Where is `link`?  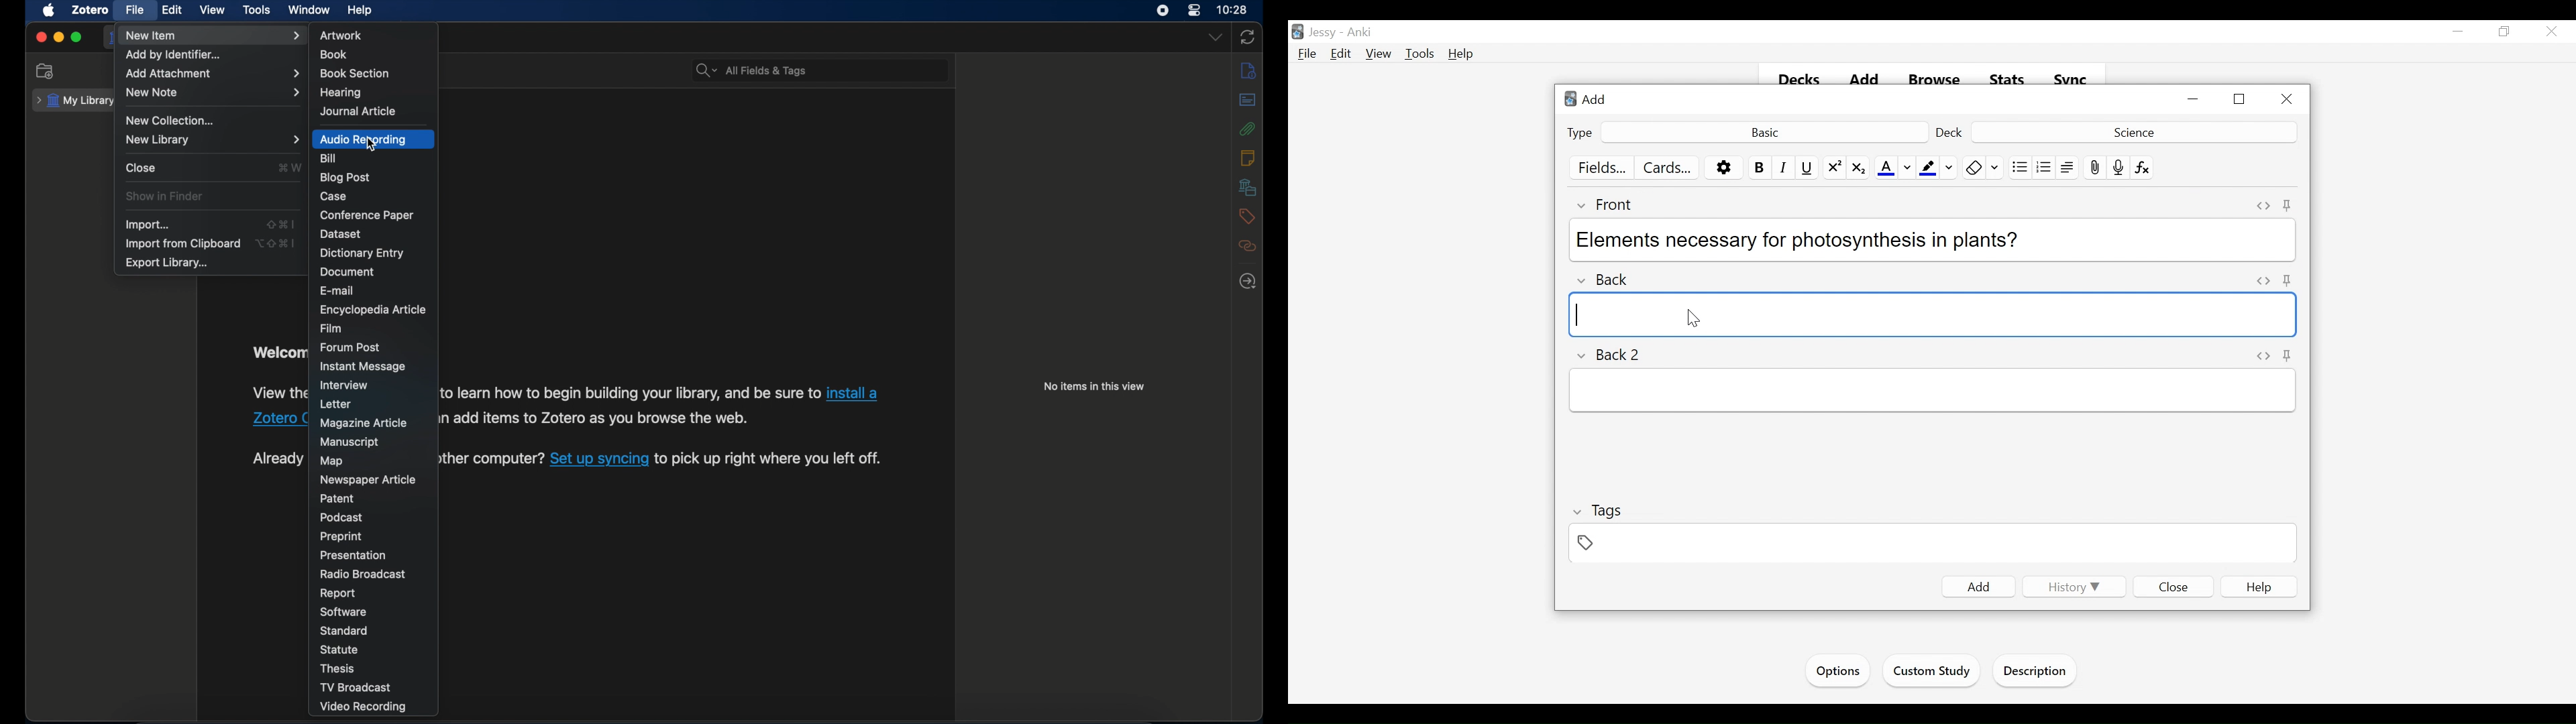
link is located at coordinates (599, 458).